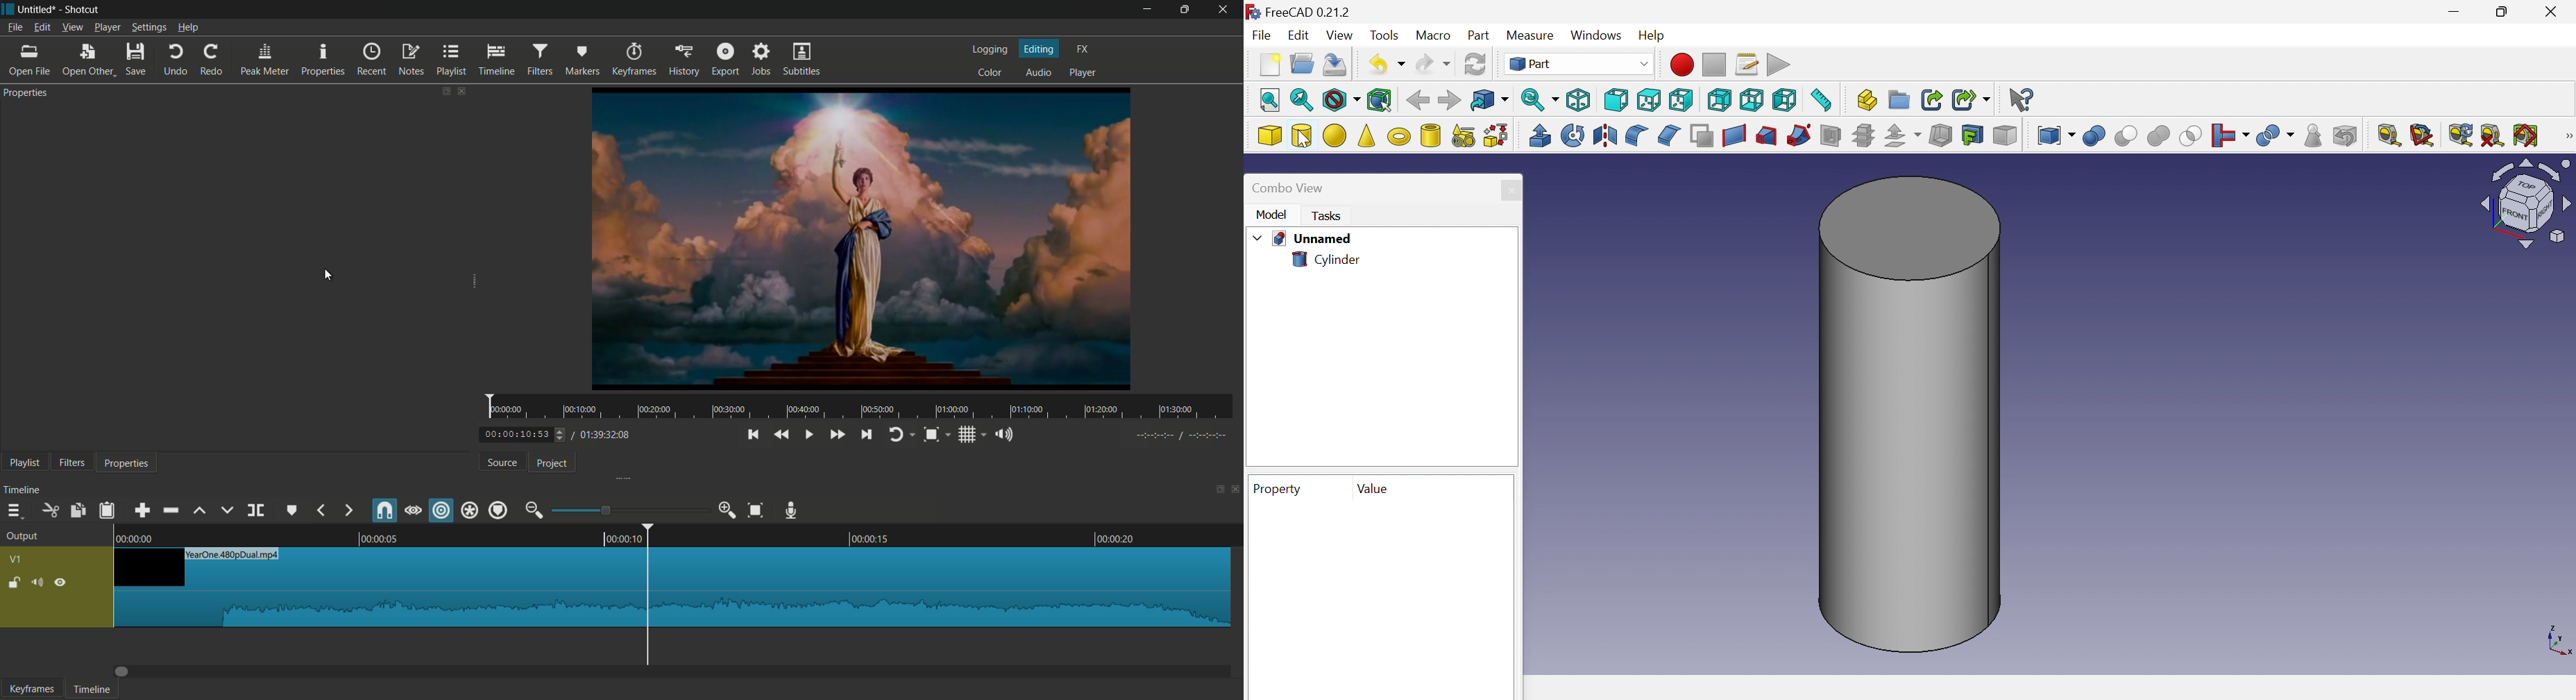 The height and width of the screenshot is (700, 2576). I want to click on Cut, so click(2157, 136).